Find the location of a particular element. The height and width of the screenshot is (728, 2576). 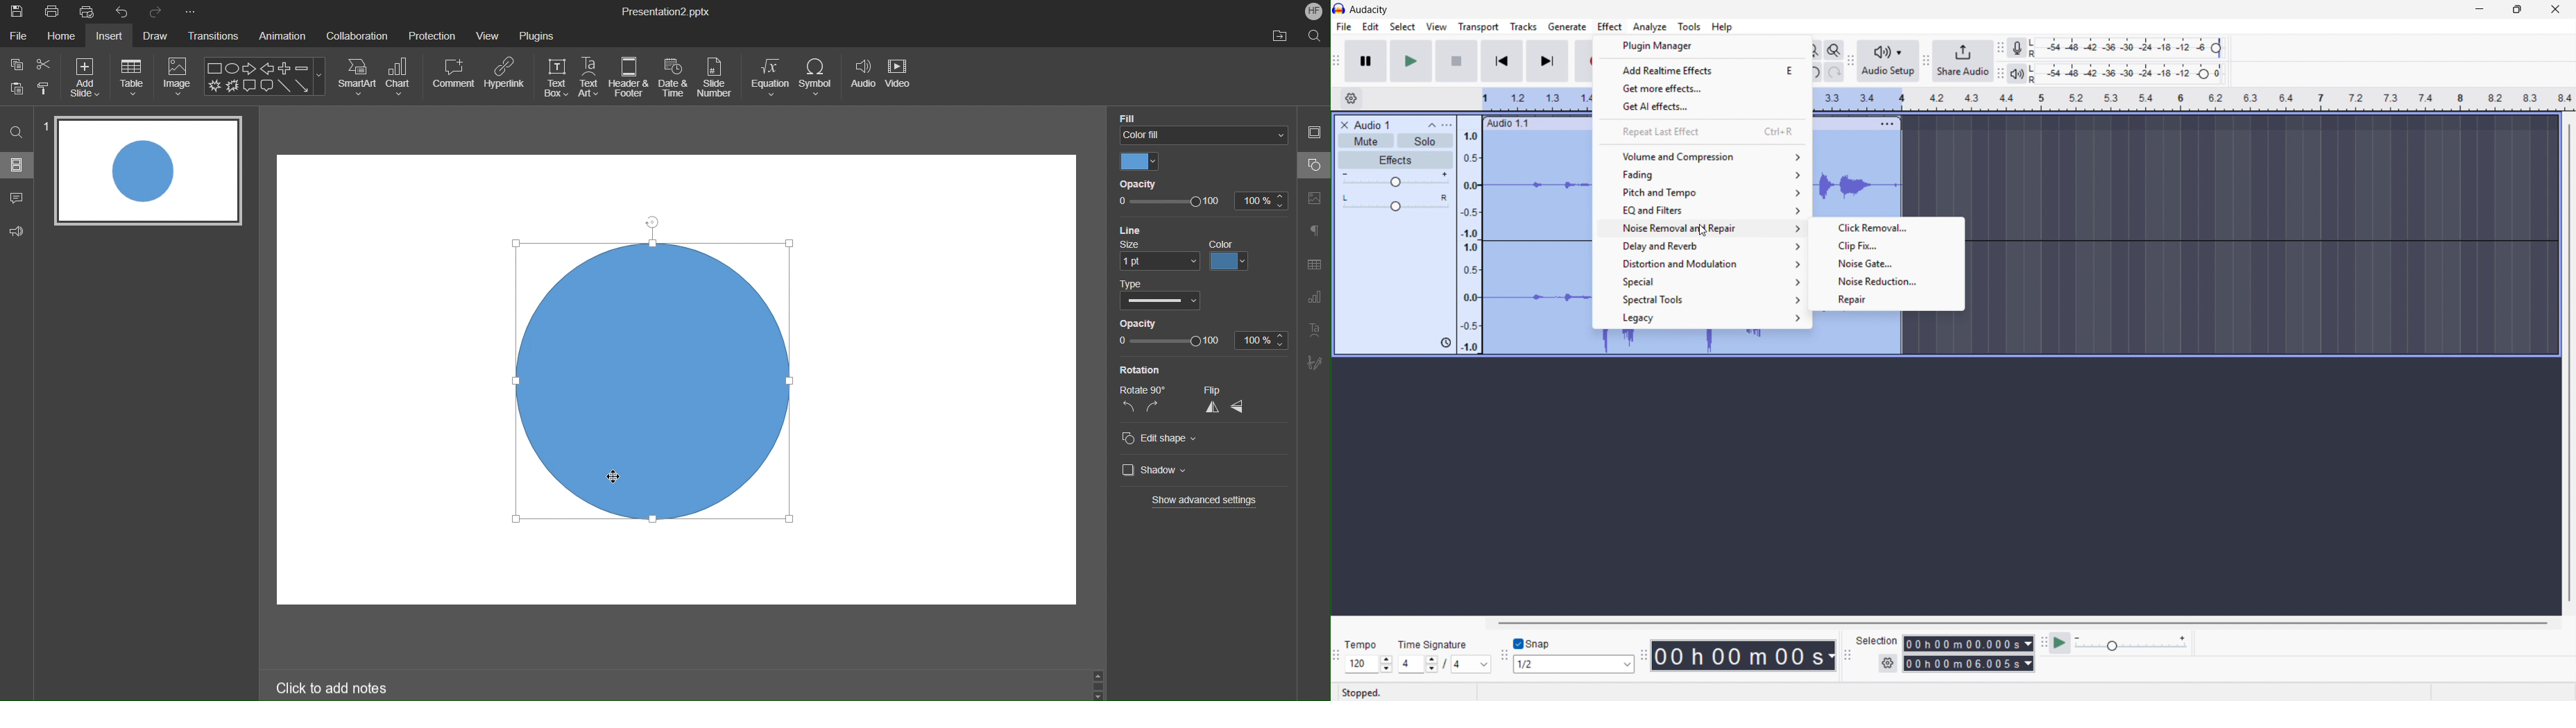

Horizontal scroll bar is located at coordinates (2021, 623).